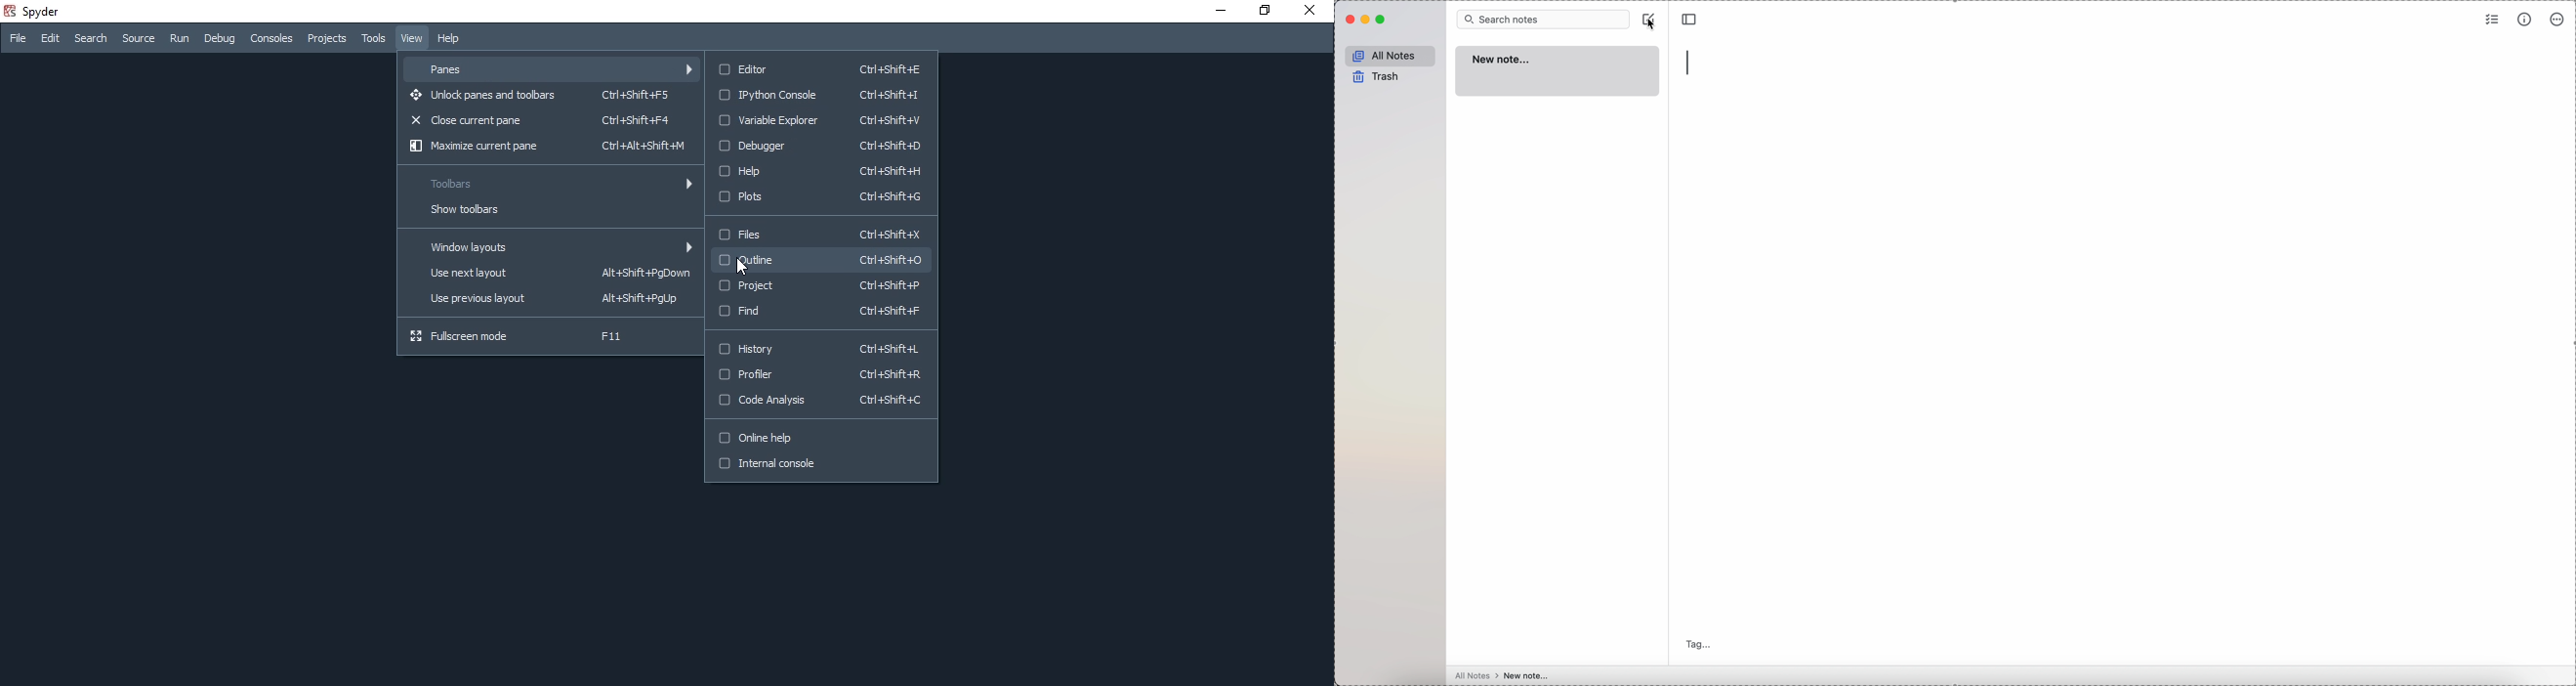 The image size is (2576, 700). What do you see at coordinates (1689, 63) in the screenshot?
I see `type title` at bounding box center [1689, 63].